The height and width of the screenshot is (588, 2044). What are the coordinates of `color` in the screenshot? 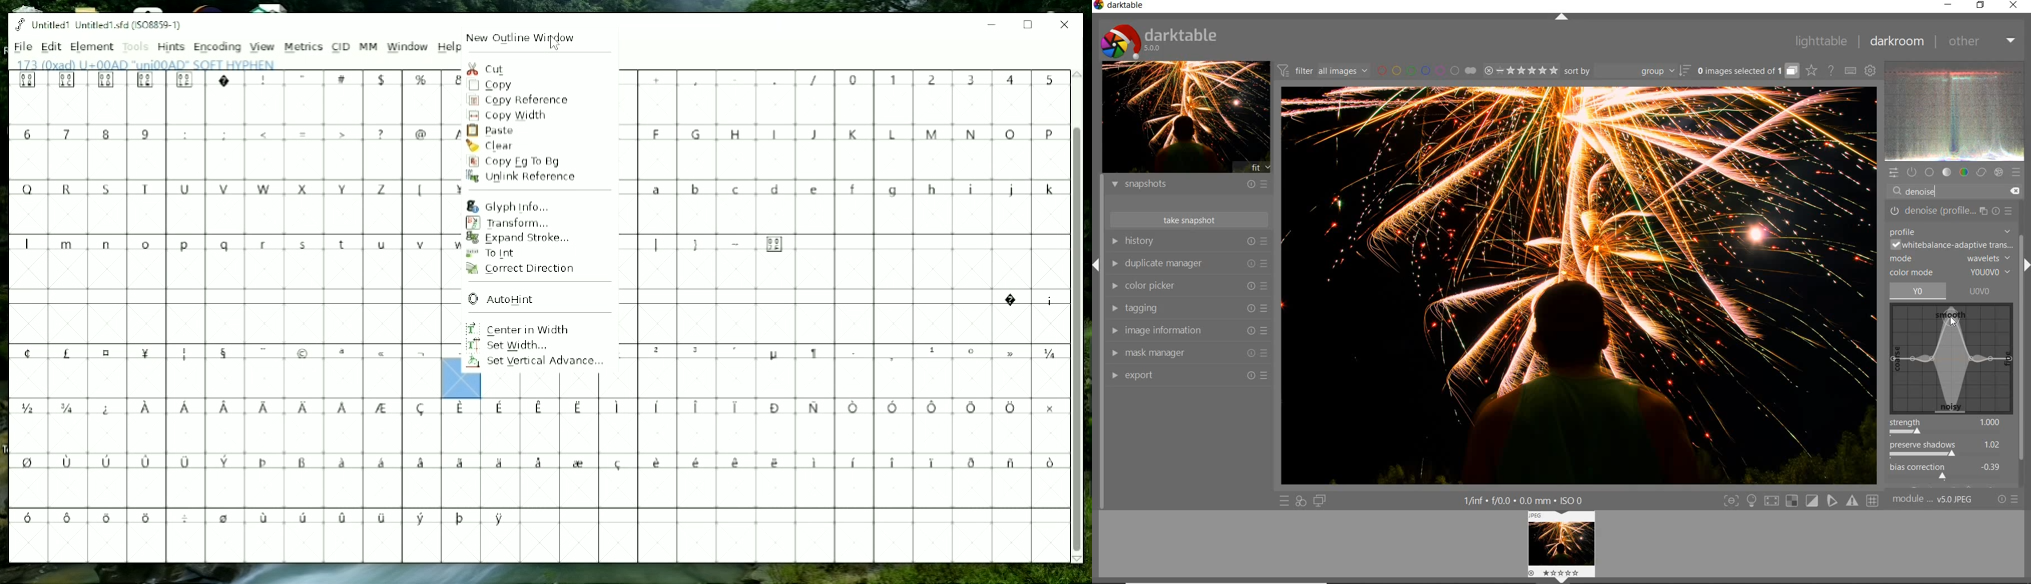 It's located at (1965, 172).